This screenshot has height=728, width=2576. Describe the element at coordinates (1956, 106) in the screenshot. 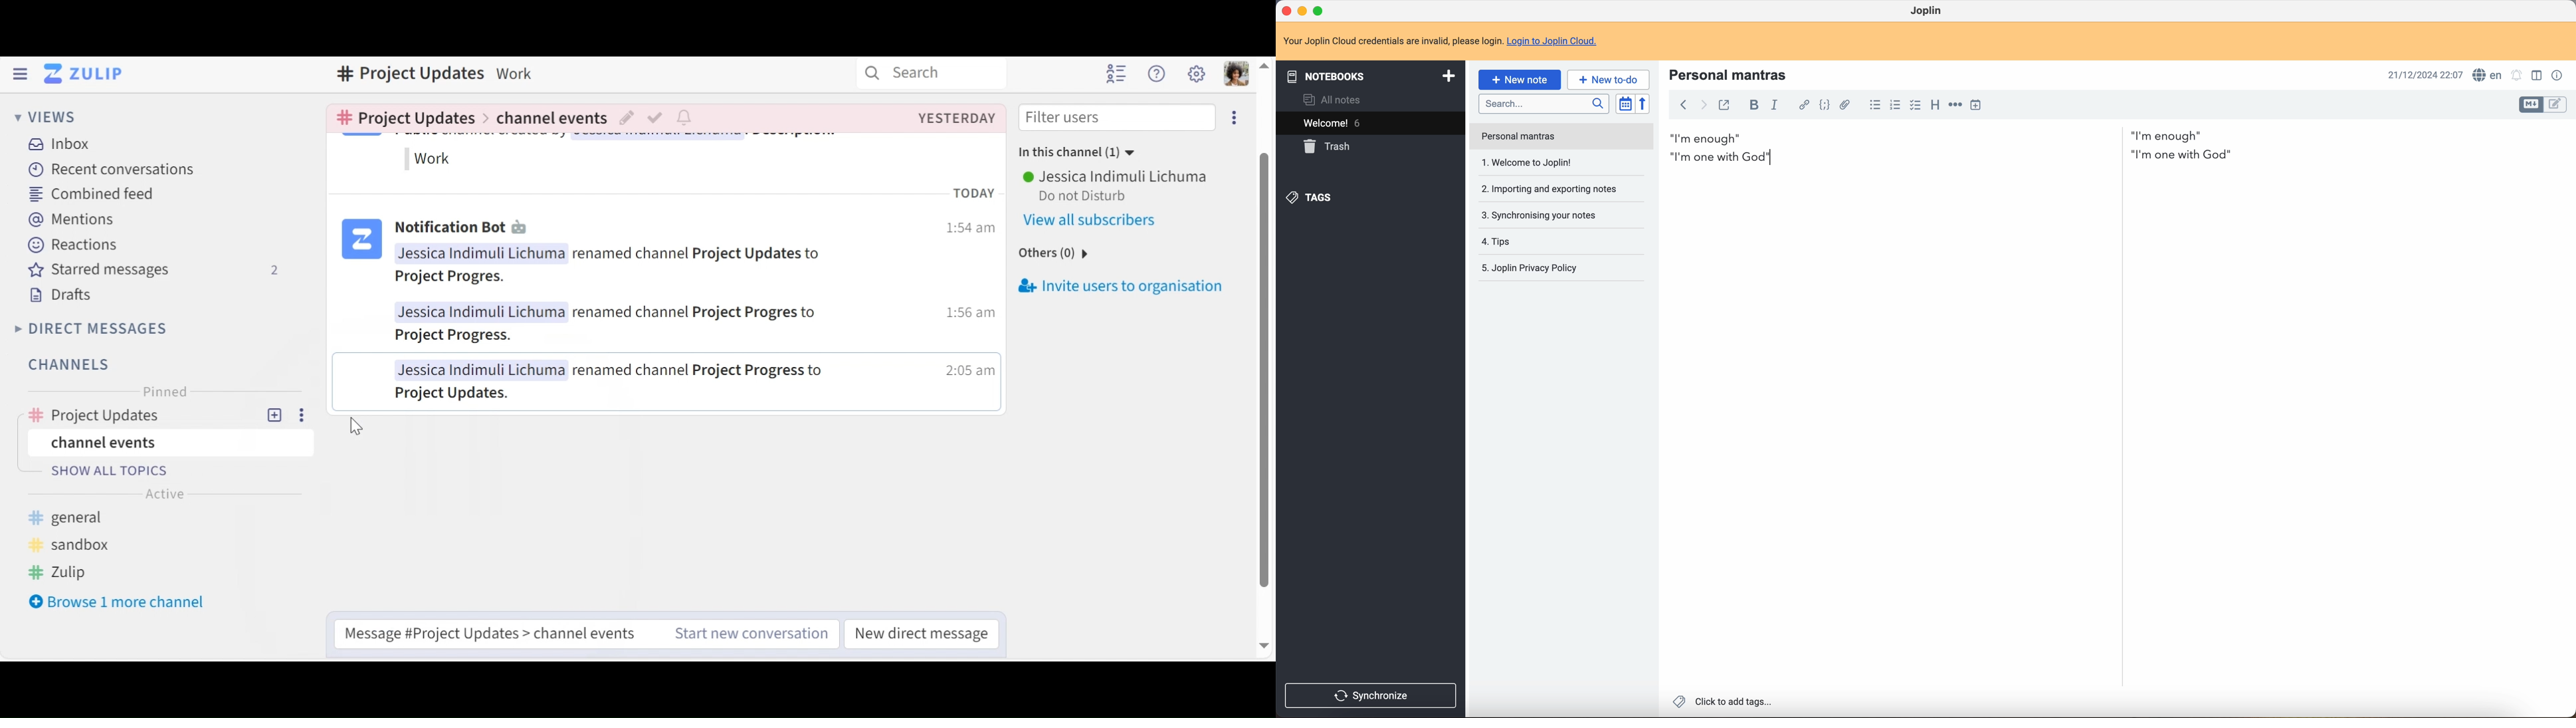

I see `horizontal rule` at that location.